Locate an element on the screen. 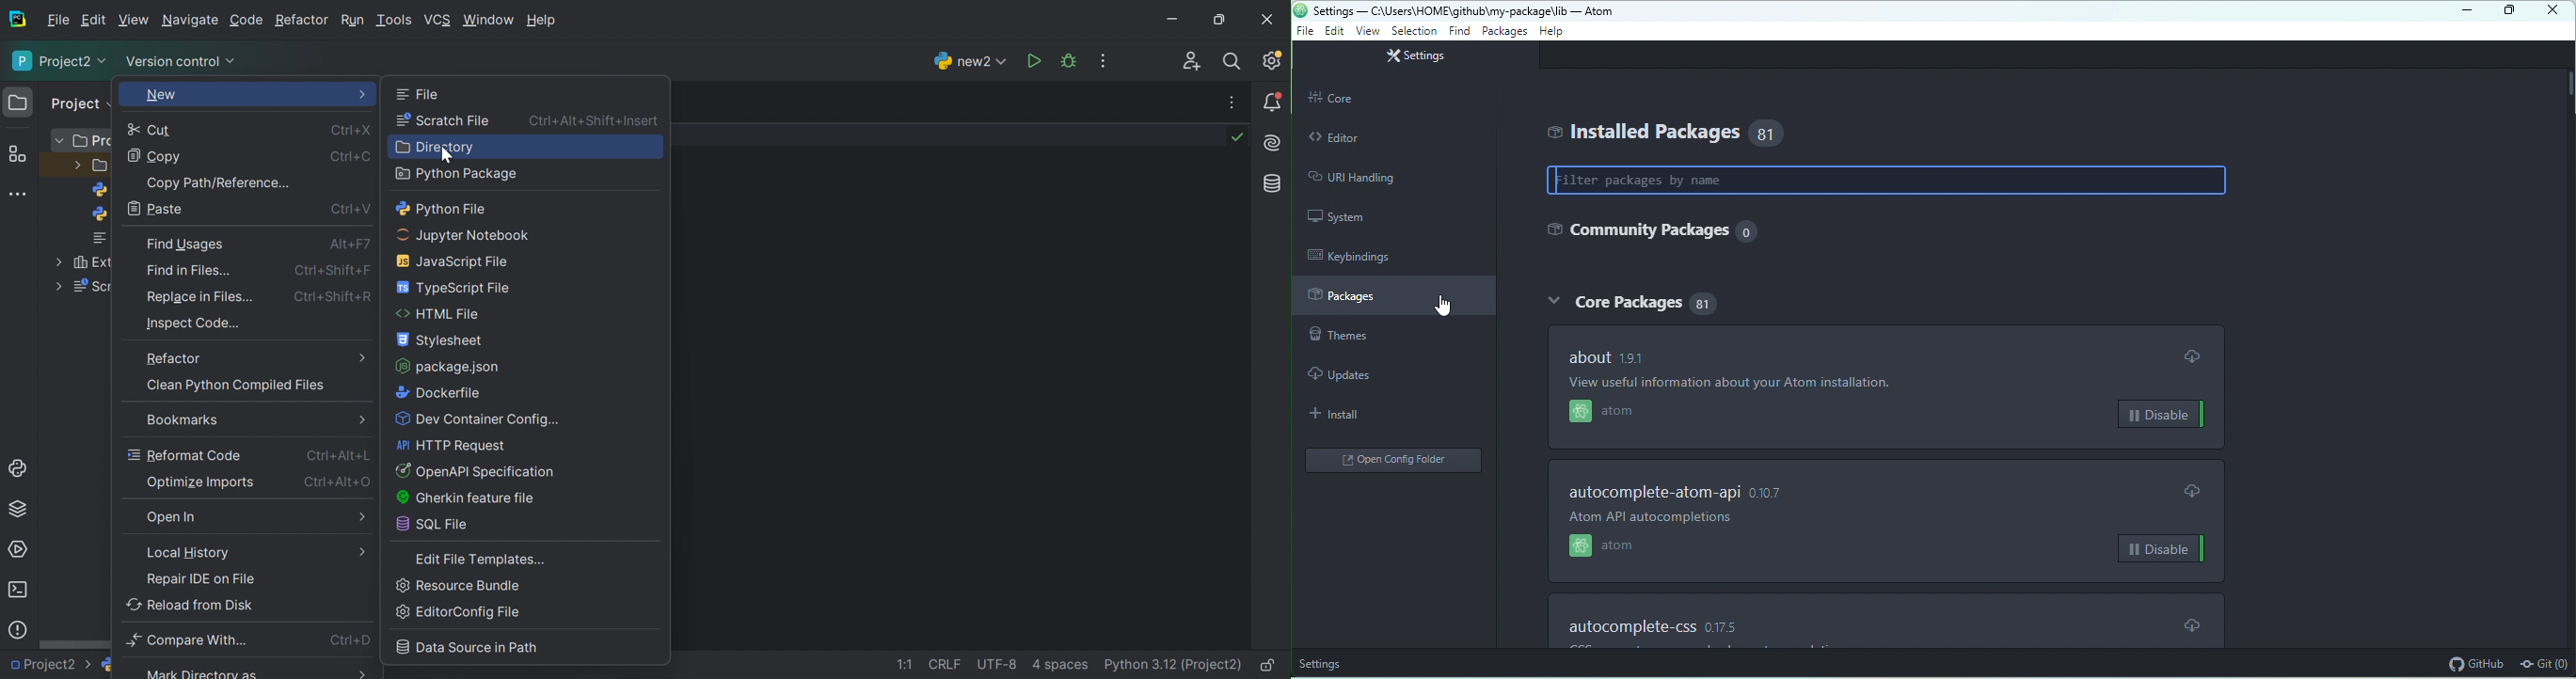 Image resolution: width=2576 pixels, height=700 pixels. Resource Bundle is located at coordinates (460, 585).